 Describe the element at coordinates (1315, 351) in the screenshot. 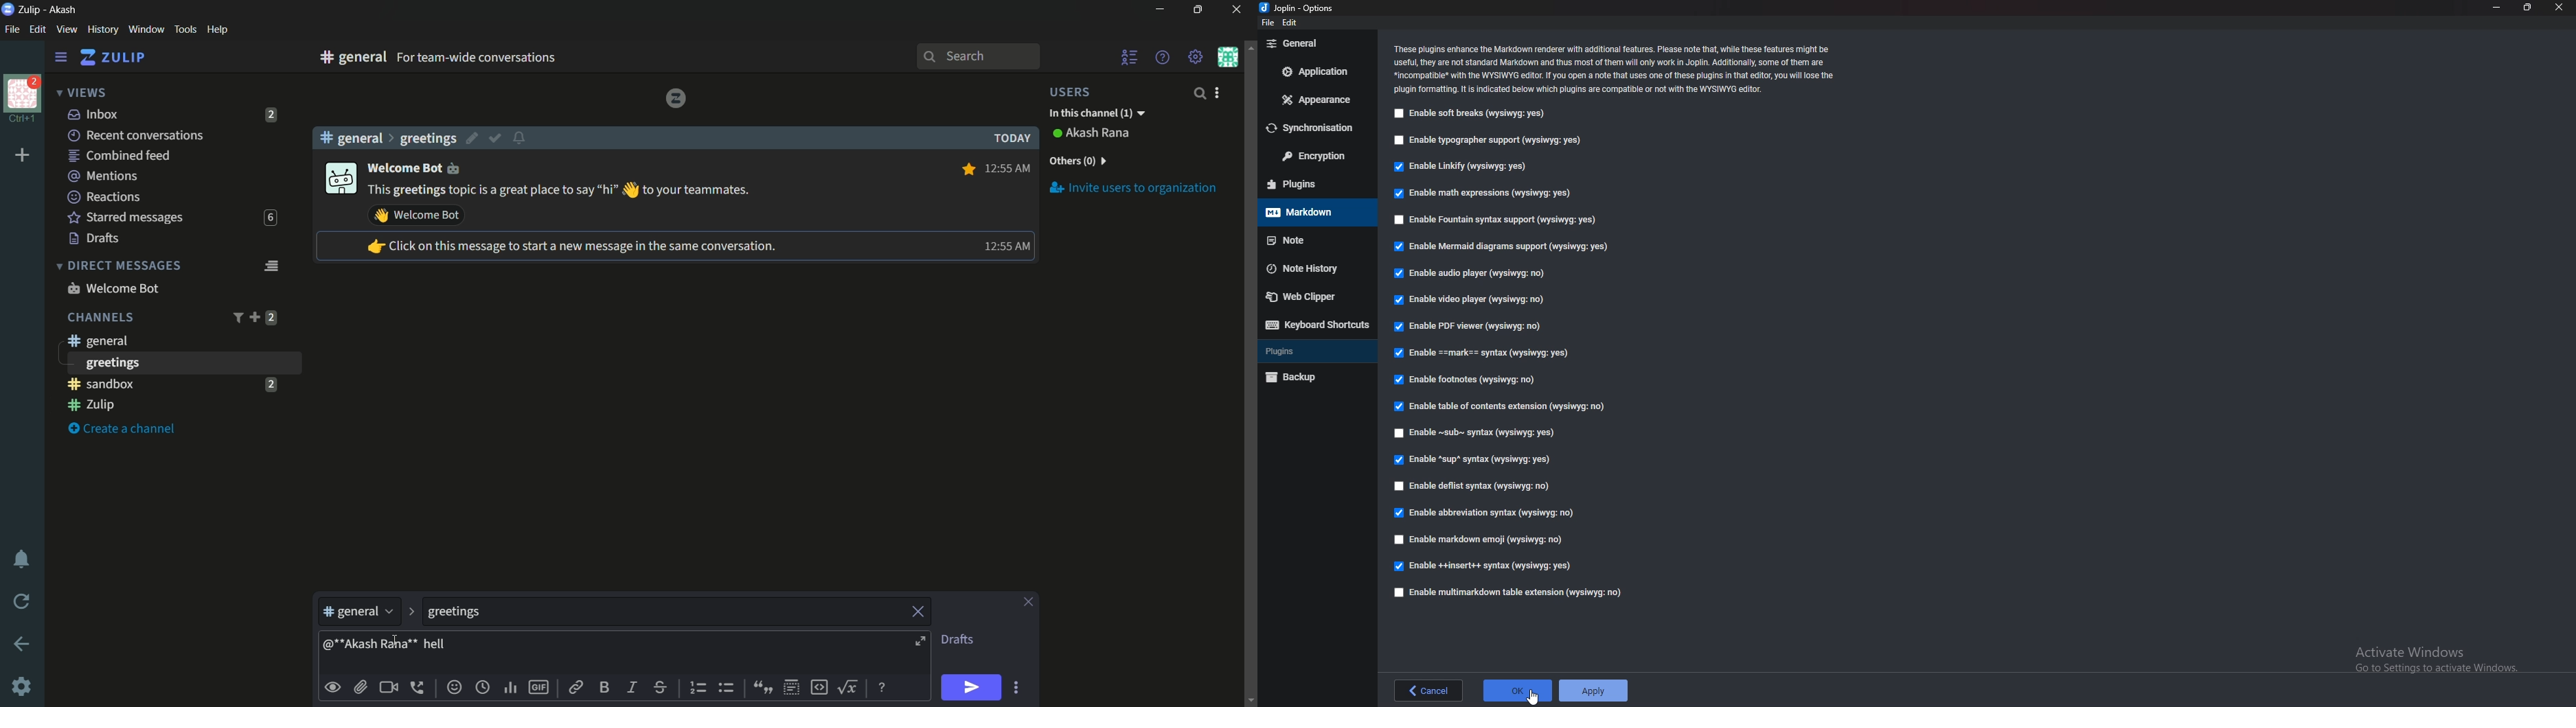

I see `plugins` at that location.